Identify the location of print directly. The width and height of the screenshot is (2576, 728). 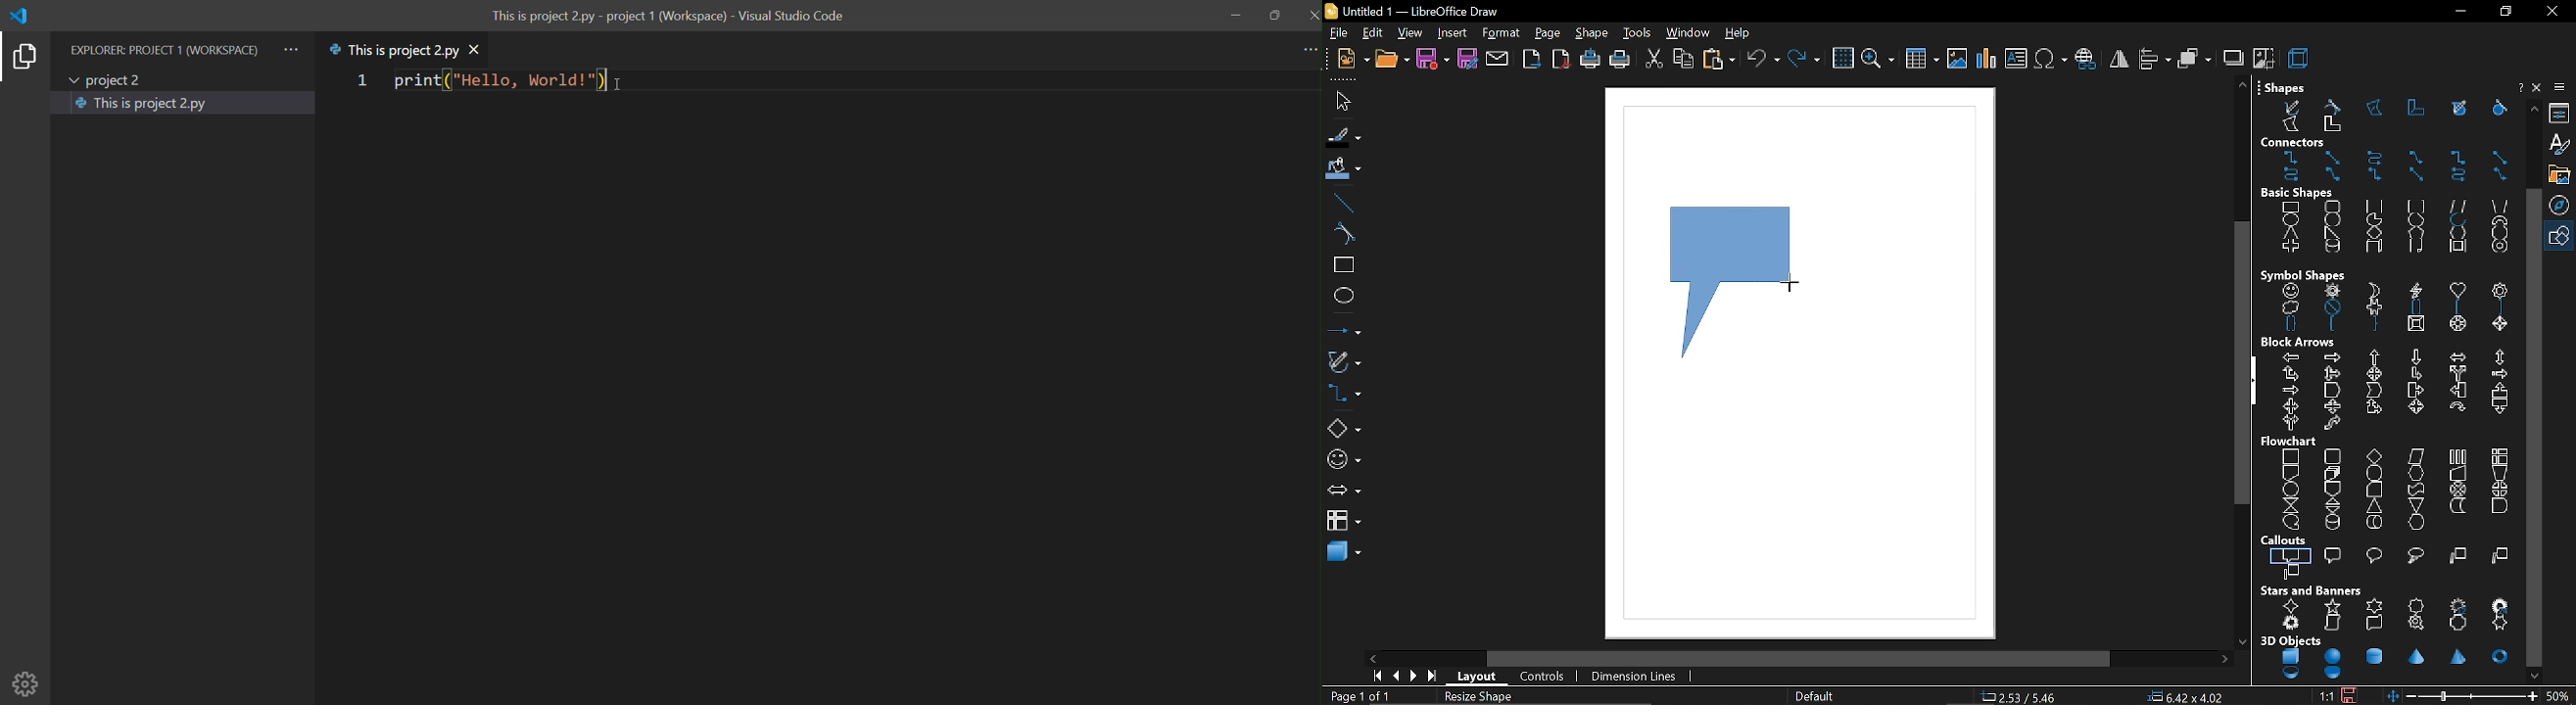
(1591, 61).